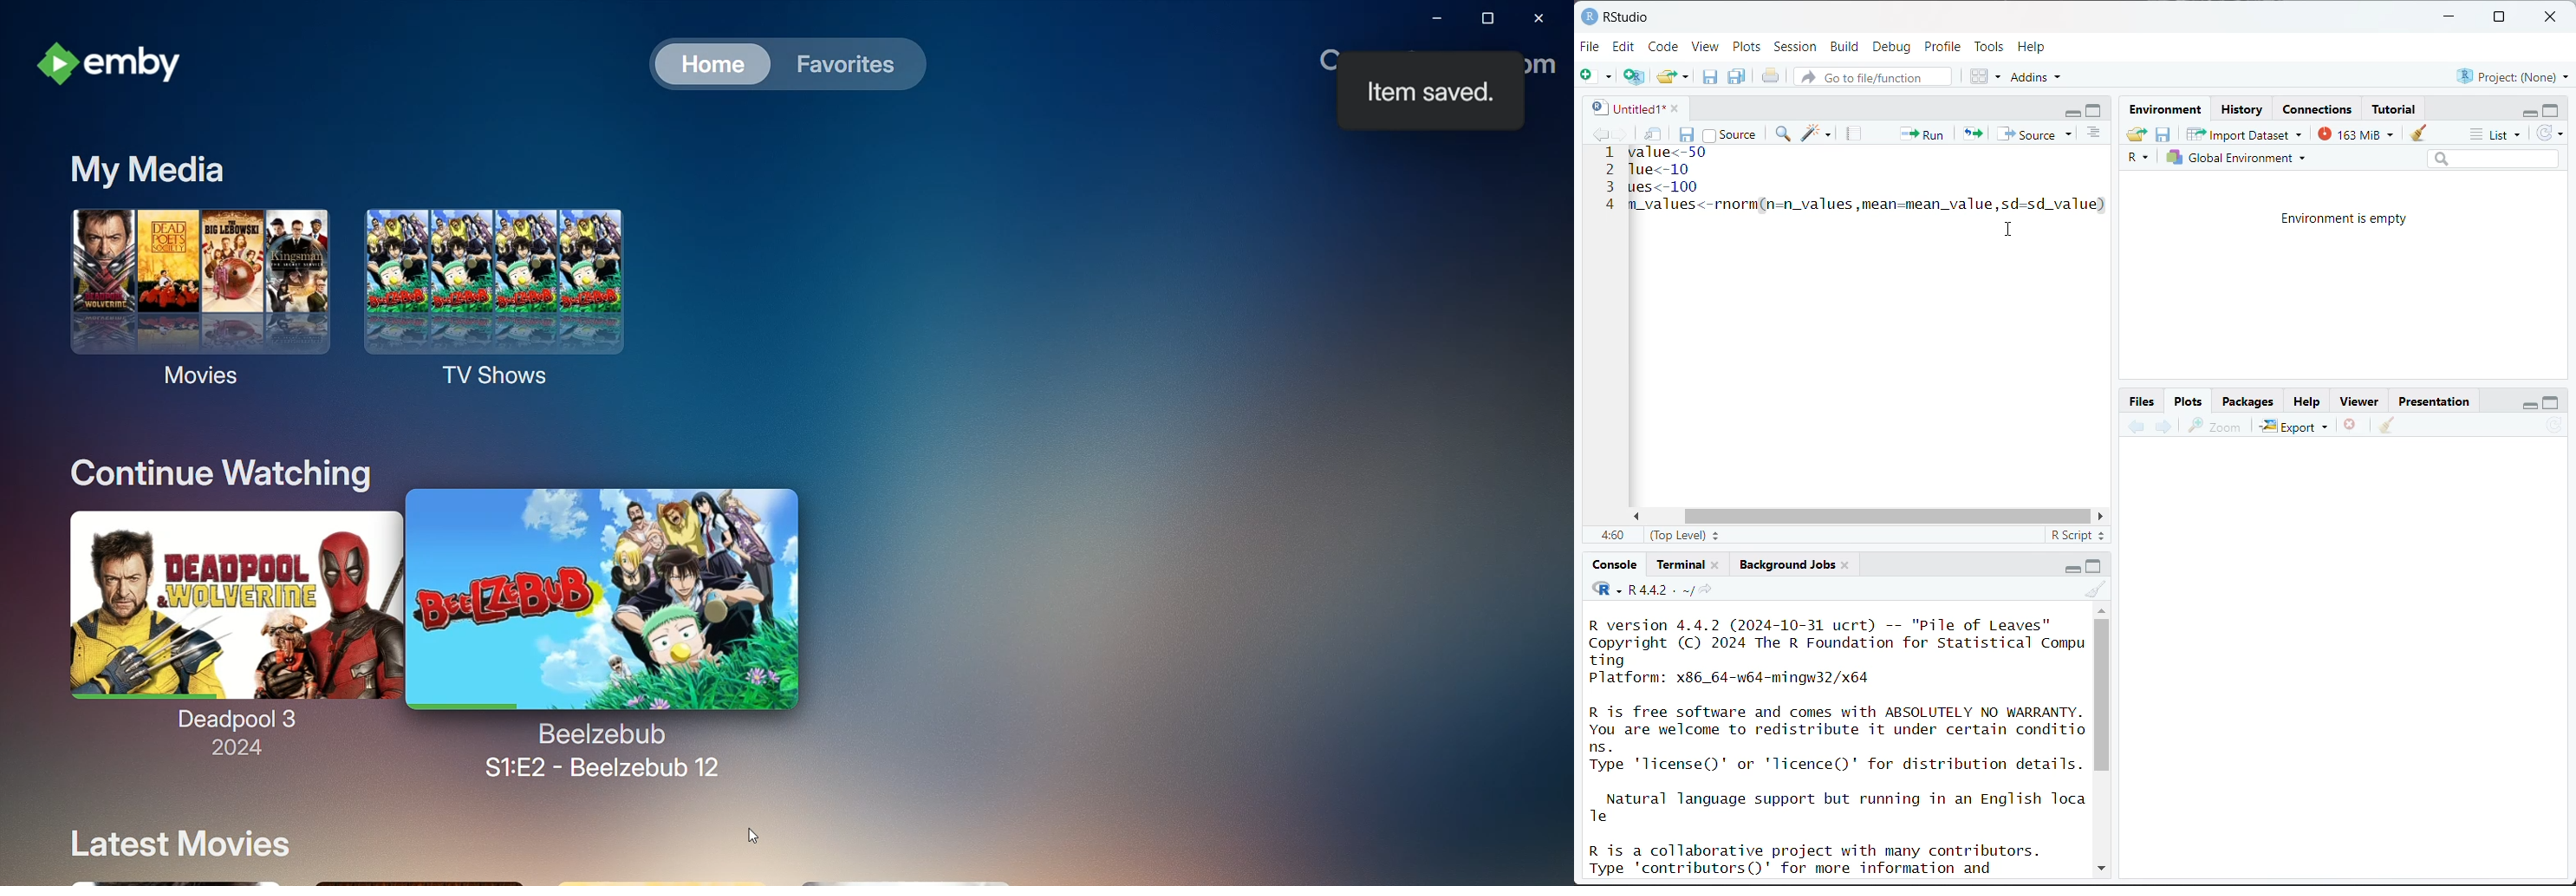 This screenshot has width=2576, height=896. What do you see at coordinates (1706, 48) in the screenshot?
I see `View` at bounding box center [1706, 48].